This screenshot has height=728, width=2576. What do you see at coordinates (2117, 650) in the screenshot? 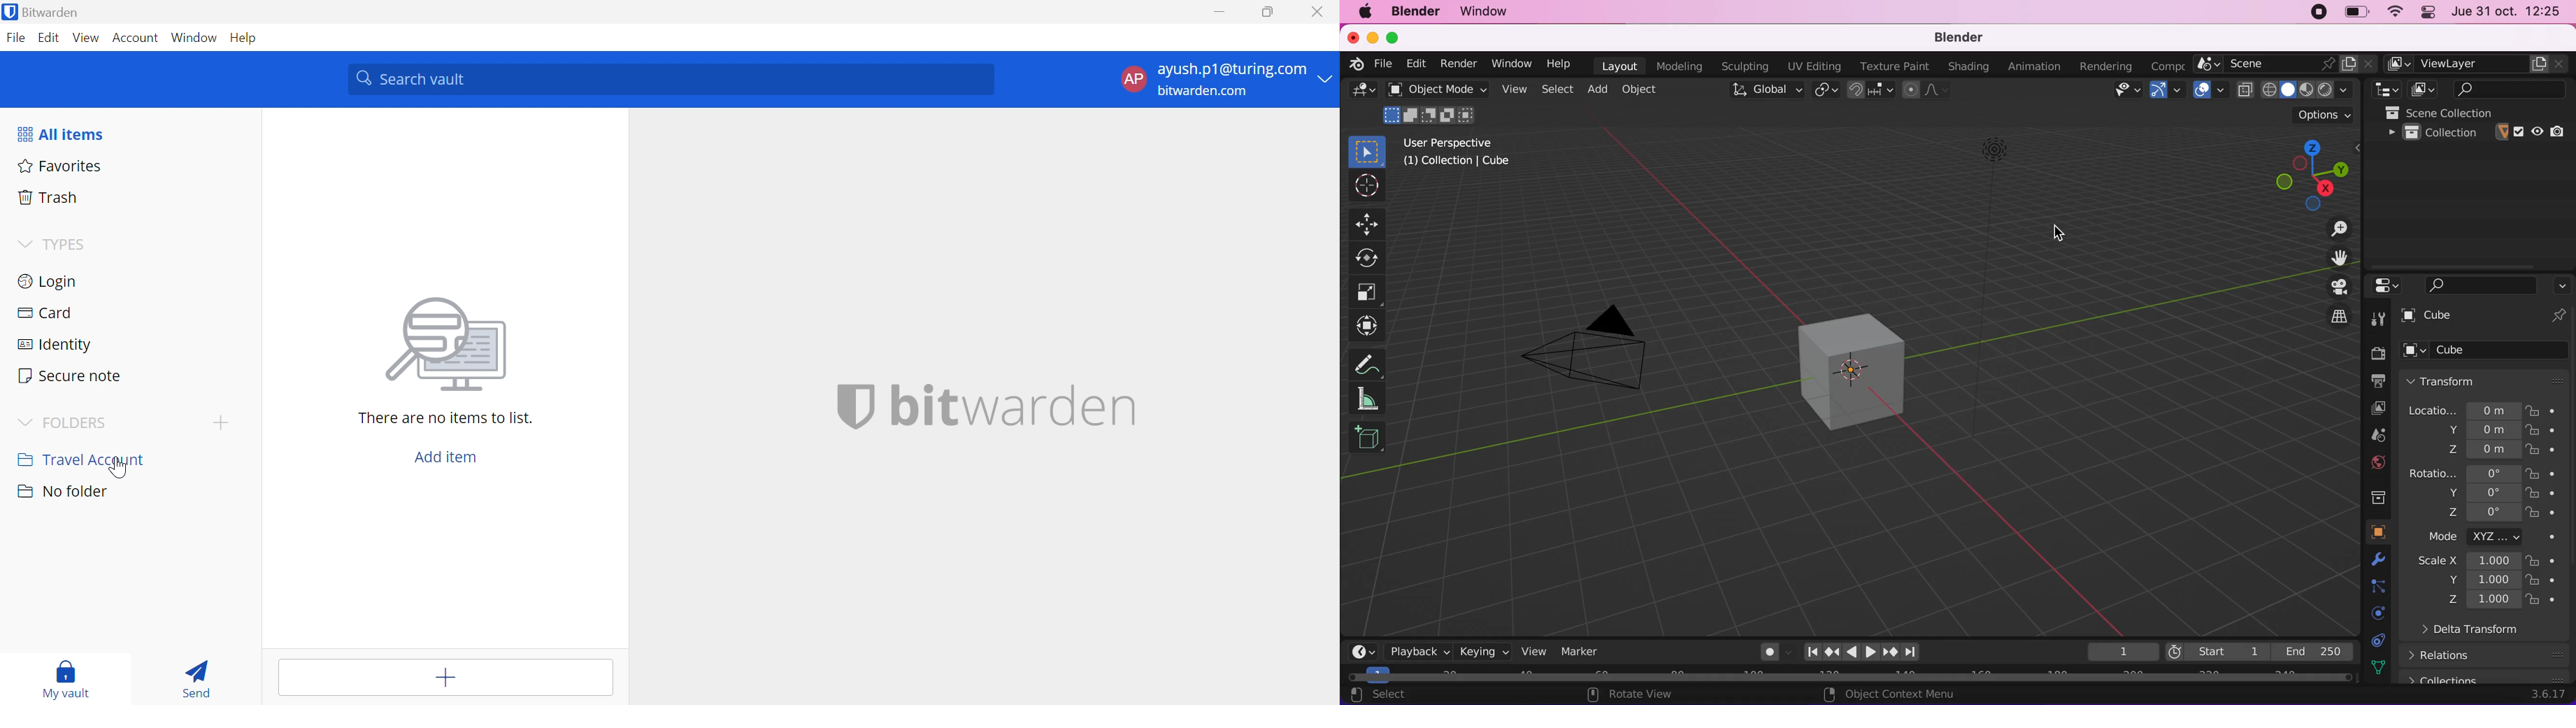
I see `1` at bounding box center [2117, 650].